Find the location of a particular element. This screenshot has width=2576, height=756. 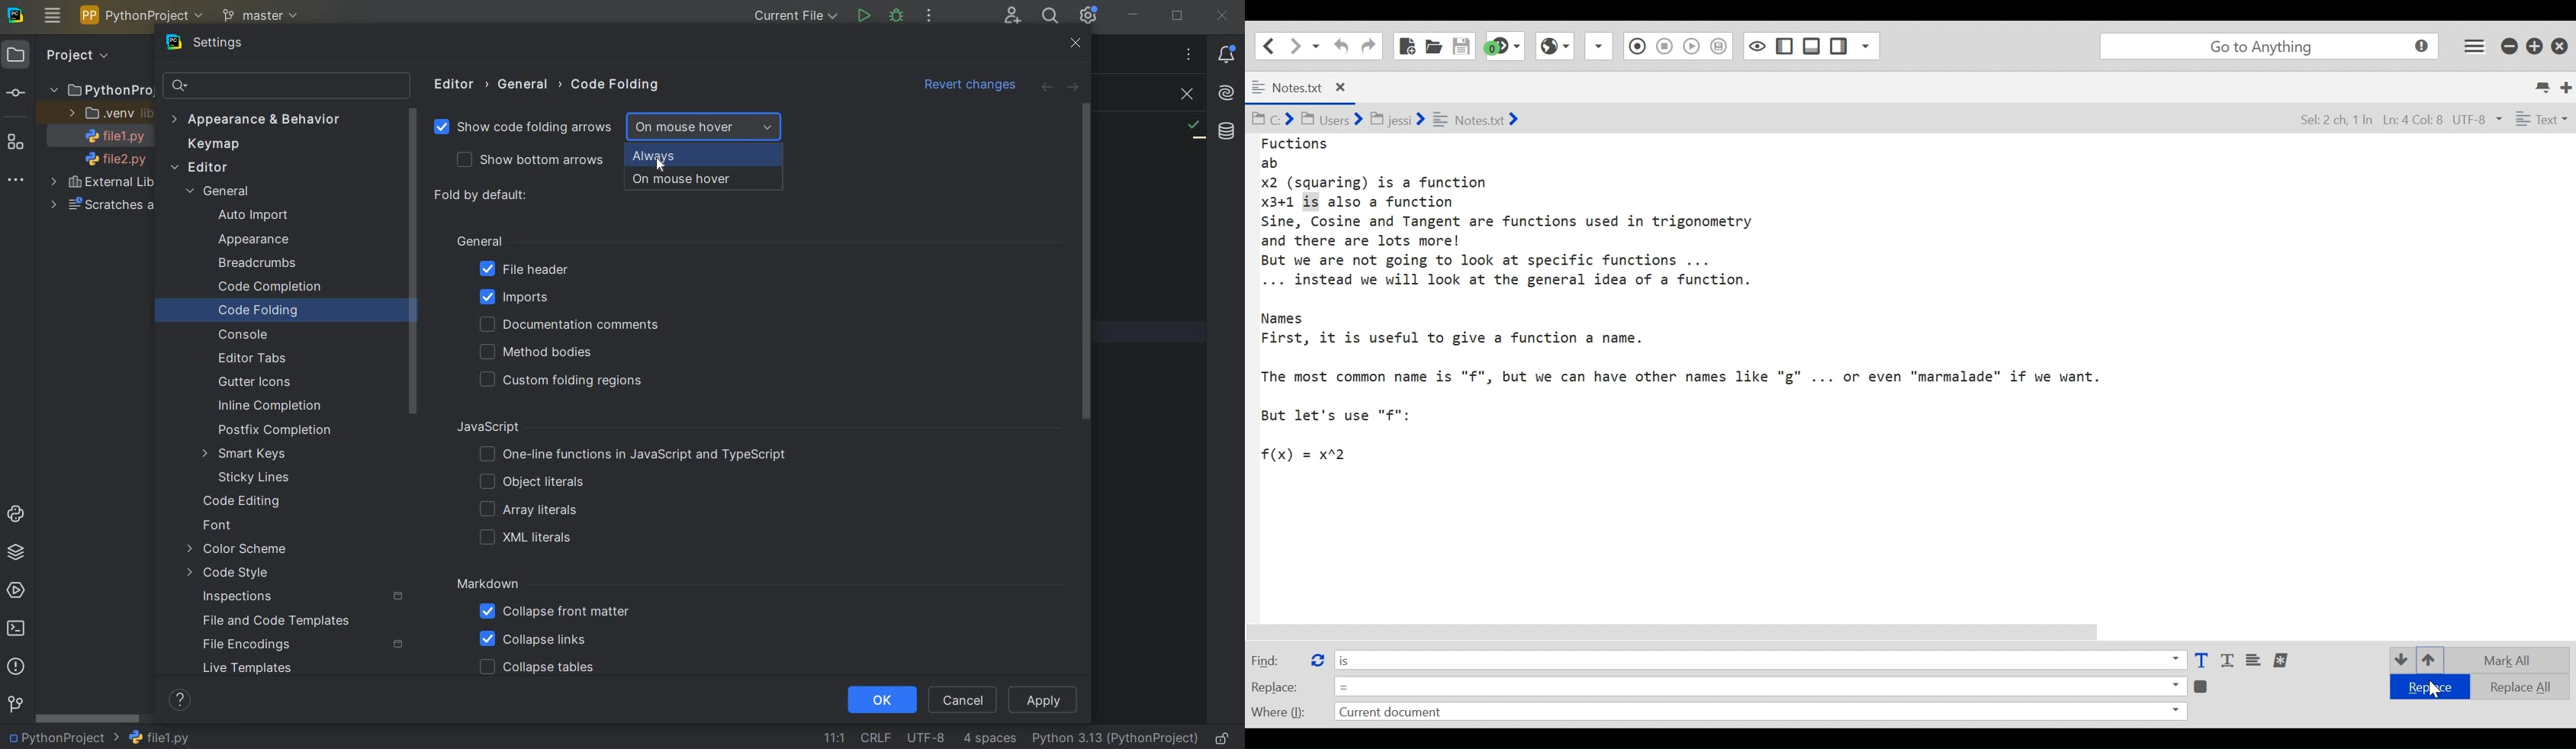

Show/Hide Right pane is located at coordinates (1756, 45).